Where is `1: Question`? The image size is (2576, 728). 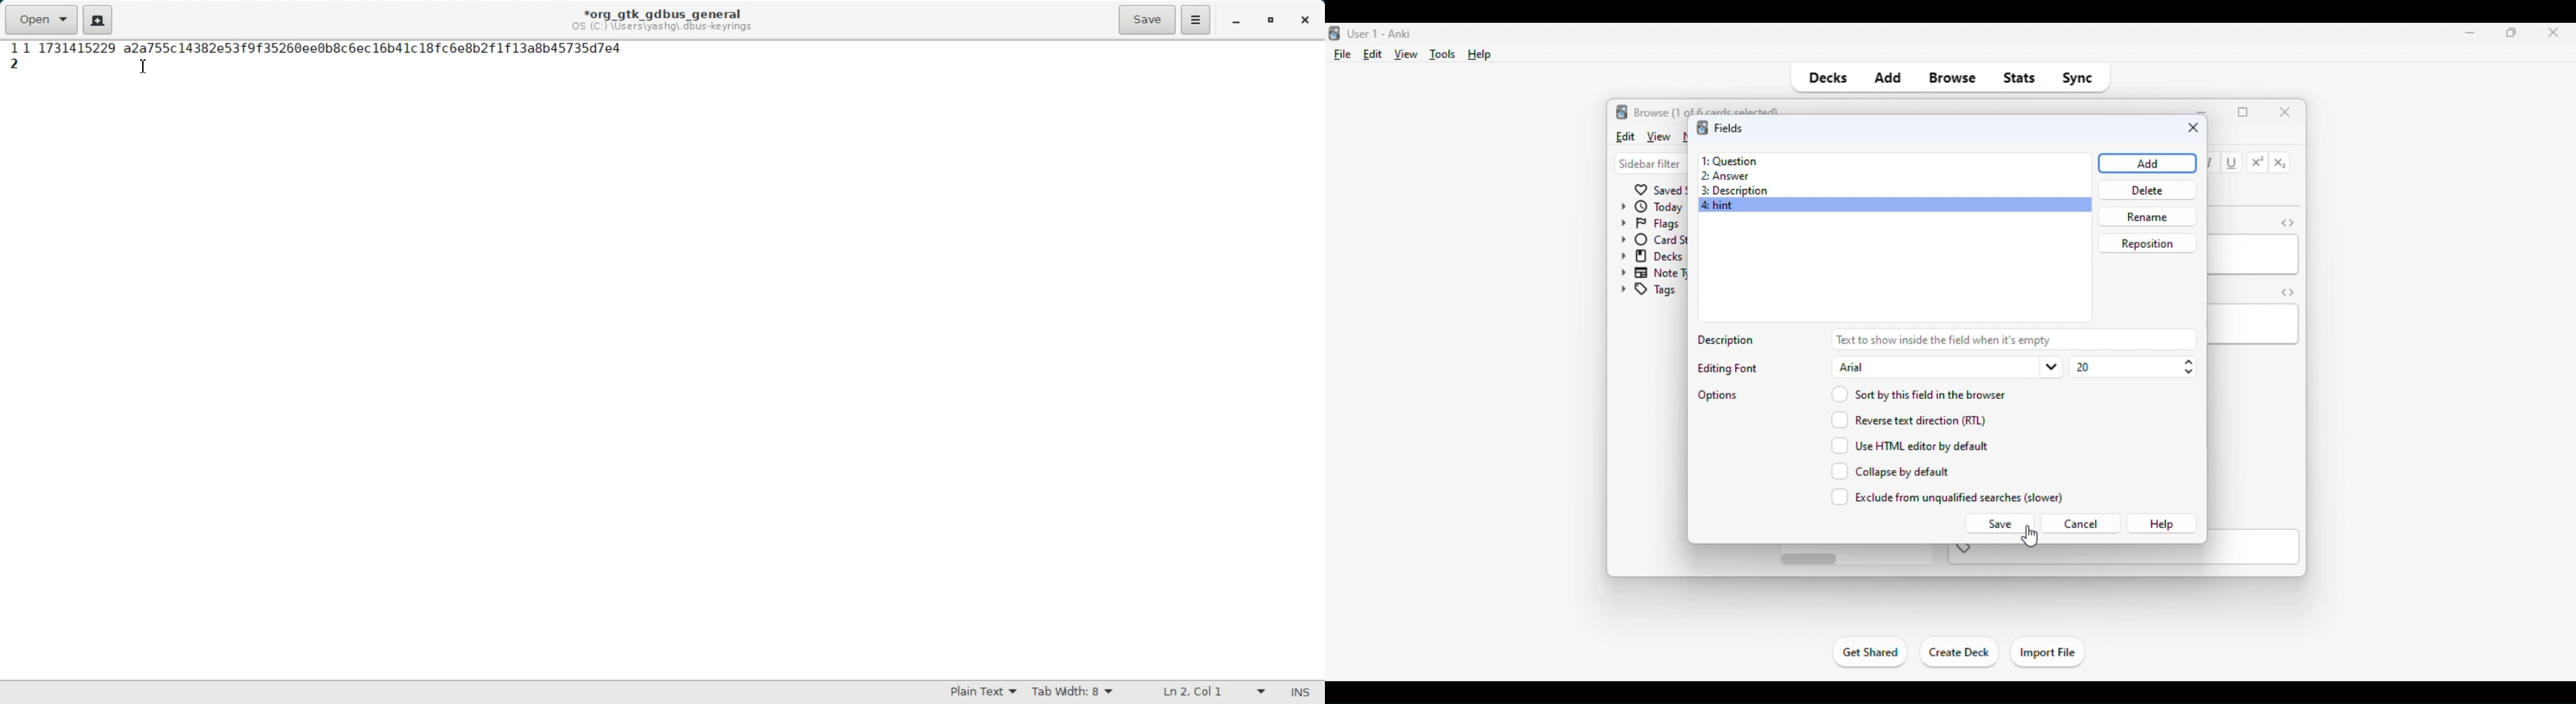
1: Question is located at coordinates (1729, 160).